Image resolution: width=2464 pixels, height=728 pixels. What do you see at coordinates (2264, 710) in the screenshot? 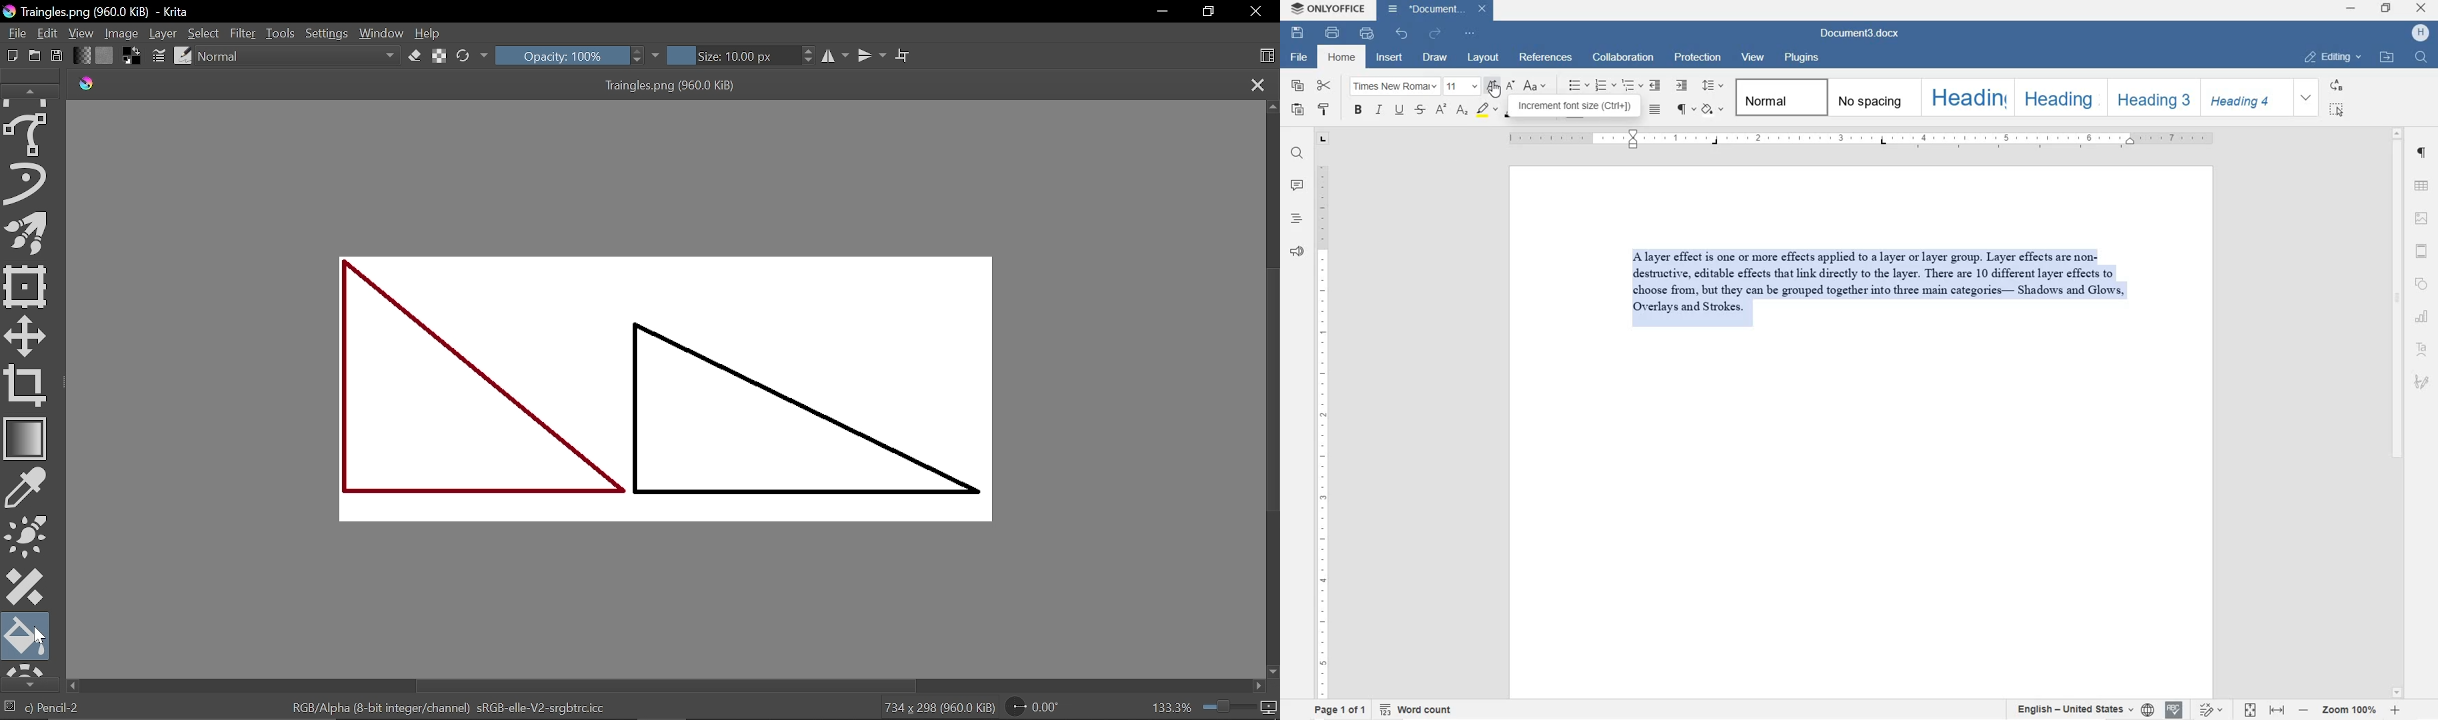
I see `fit to page or width` at bounding box center [2264, 710].